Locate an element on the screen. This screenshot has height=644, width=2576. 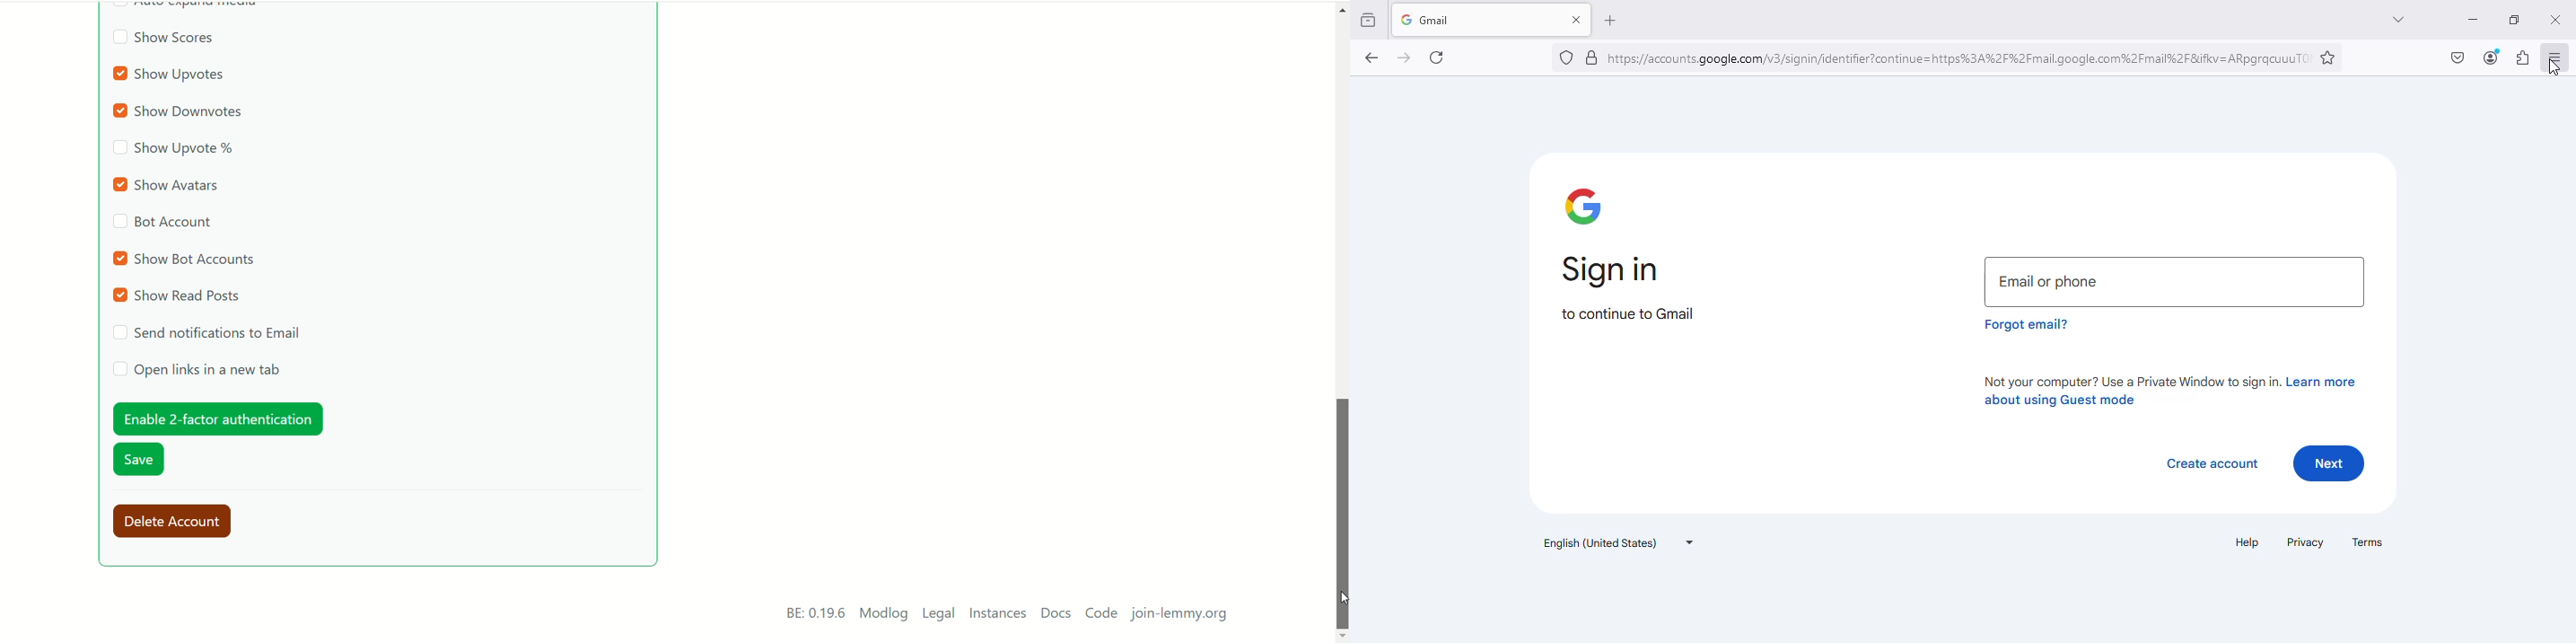
show read posts is located at coordinates (179, 296).